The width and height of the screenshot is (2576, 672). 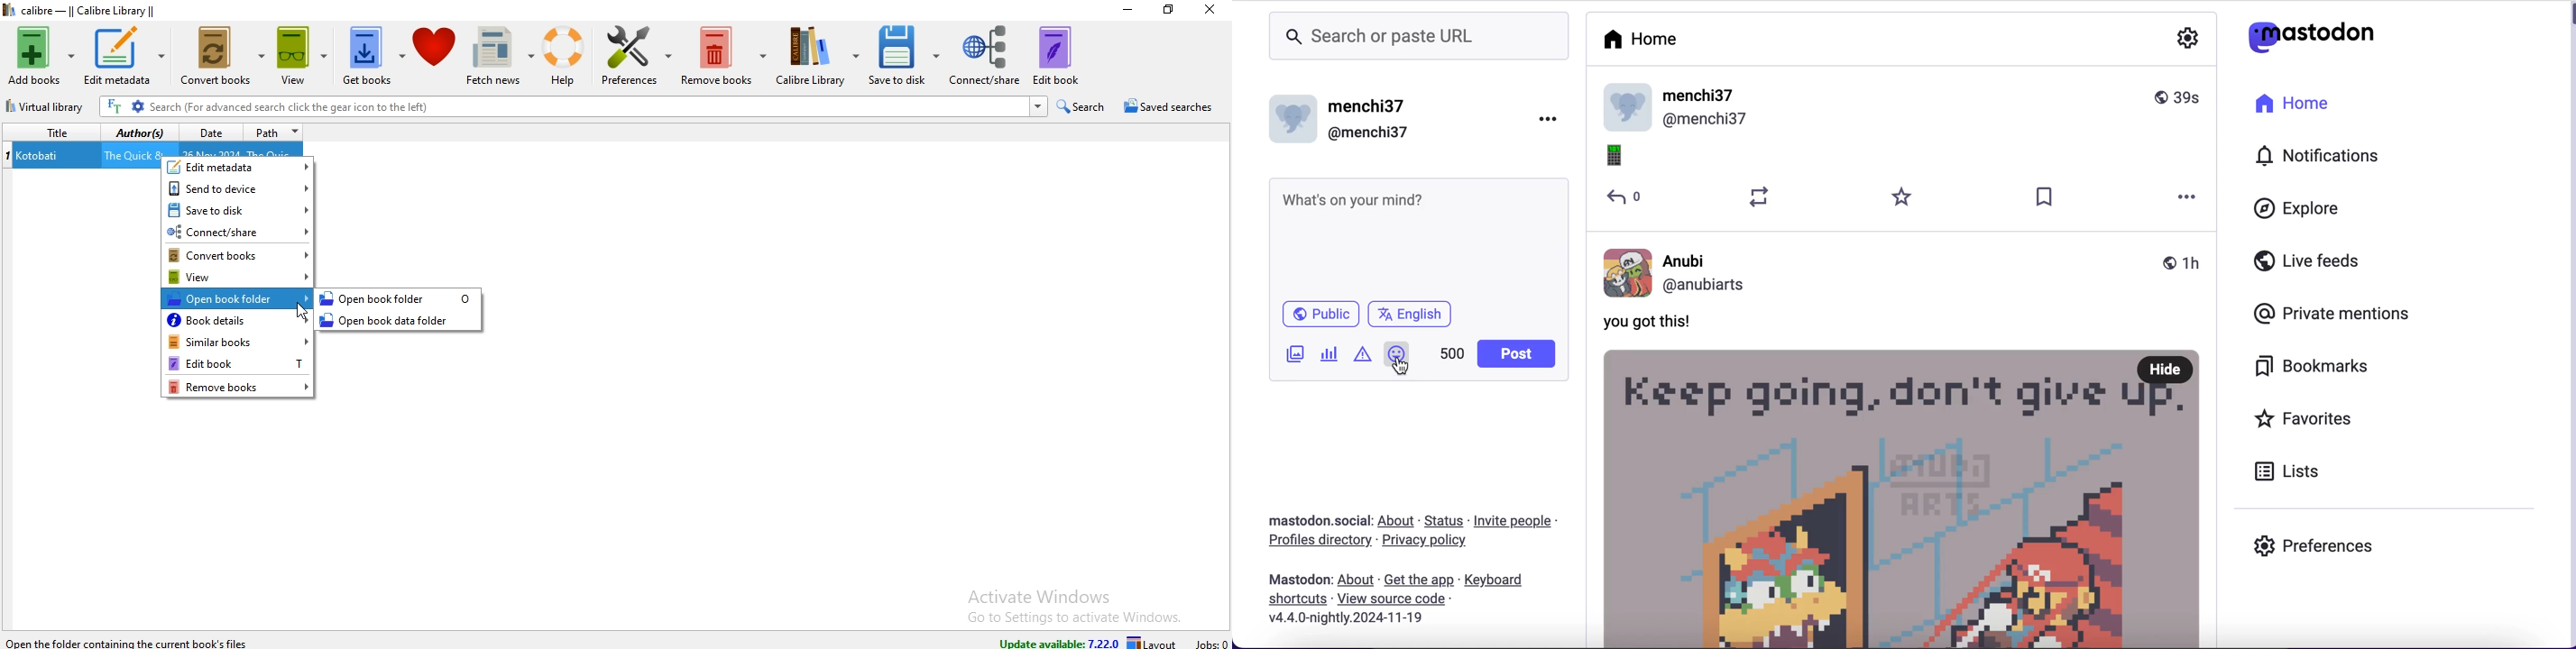 What do you see at coordinates (238, 166) in the screenshot?
I see `edit metadata` at bounding box center [238, 166].